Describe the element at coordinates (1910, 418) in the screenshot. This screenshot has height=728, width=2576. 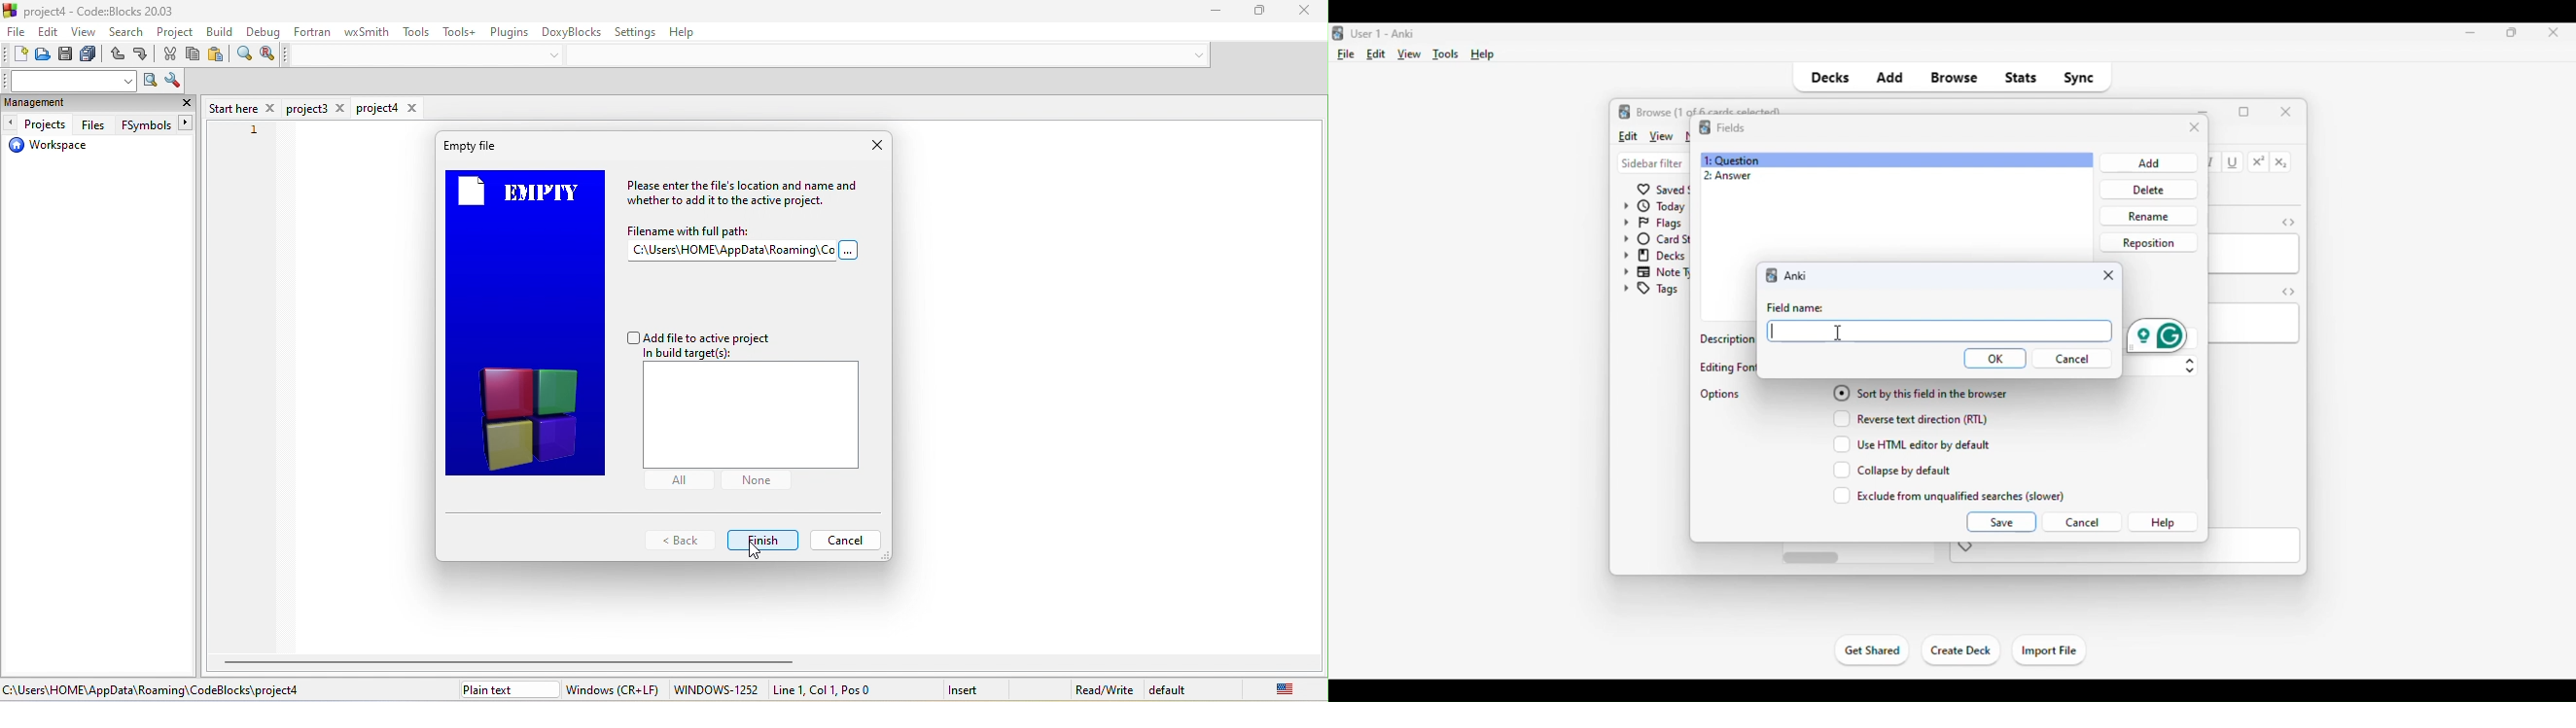
I see `reverse text direction (RTL)` at that location.